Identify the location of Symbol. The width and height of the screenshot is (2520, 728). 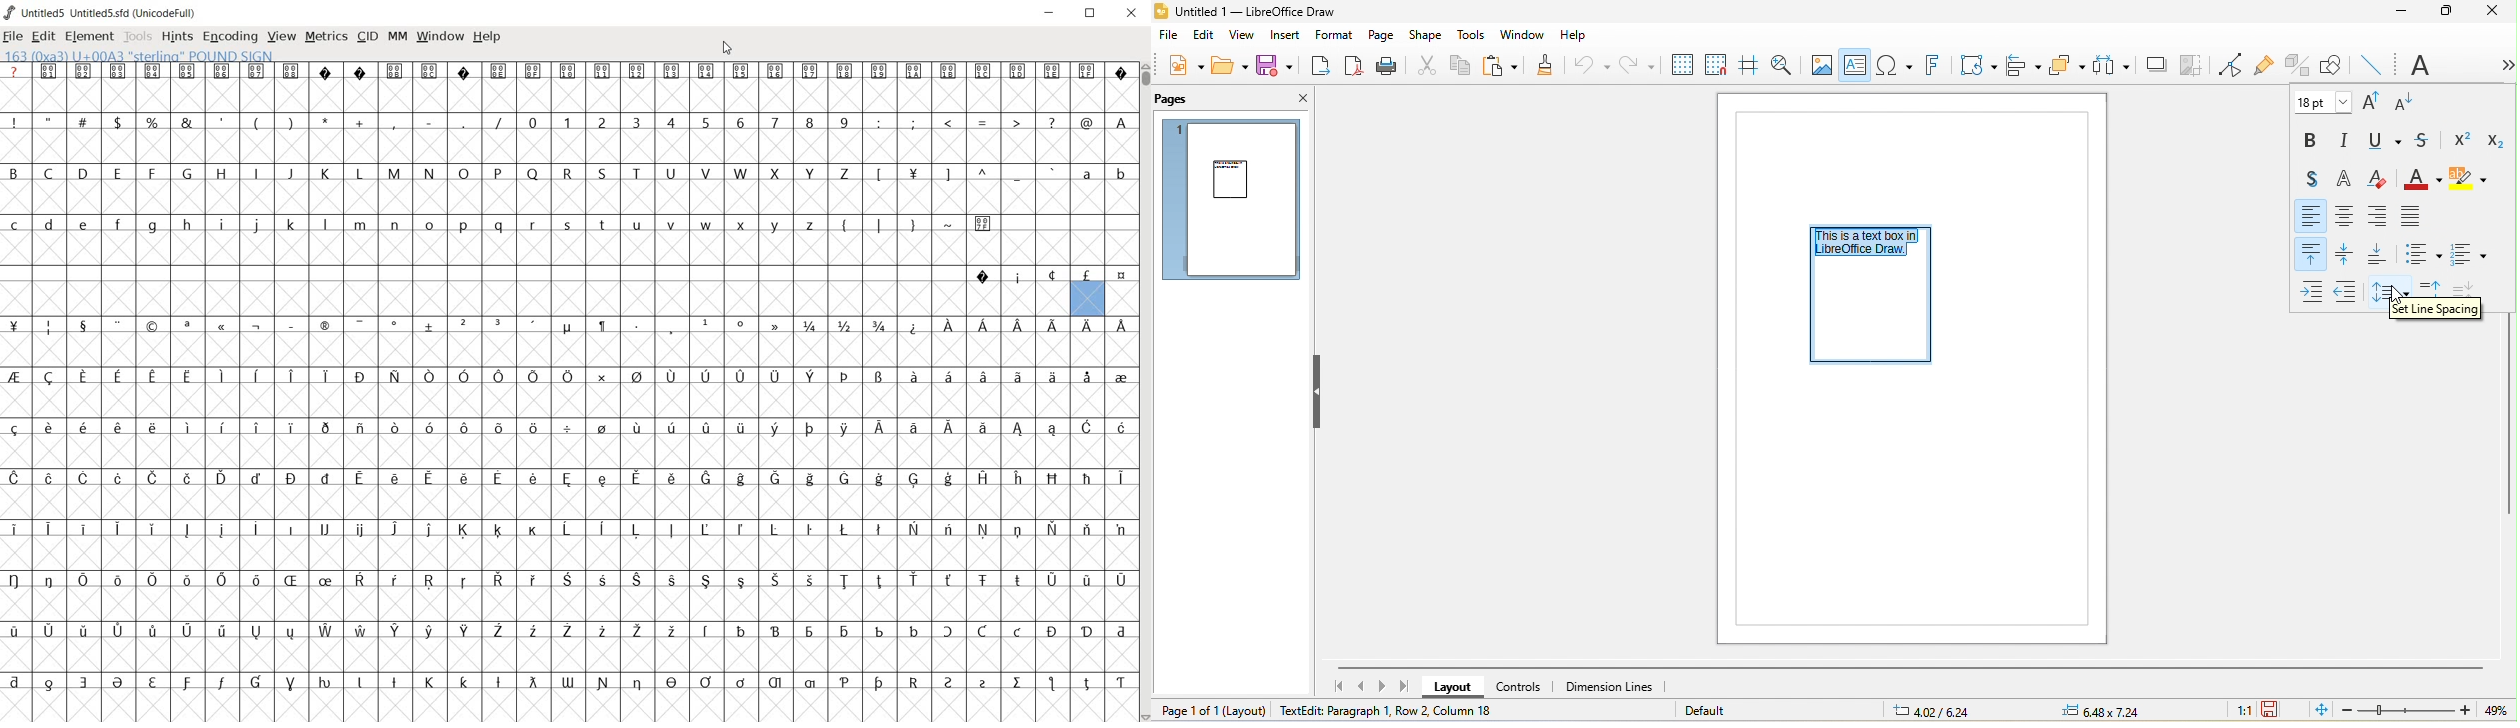
(1121, 630).